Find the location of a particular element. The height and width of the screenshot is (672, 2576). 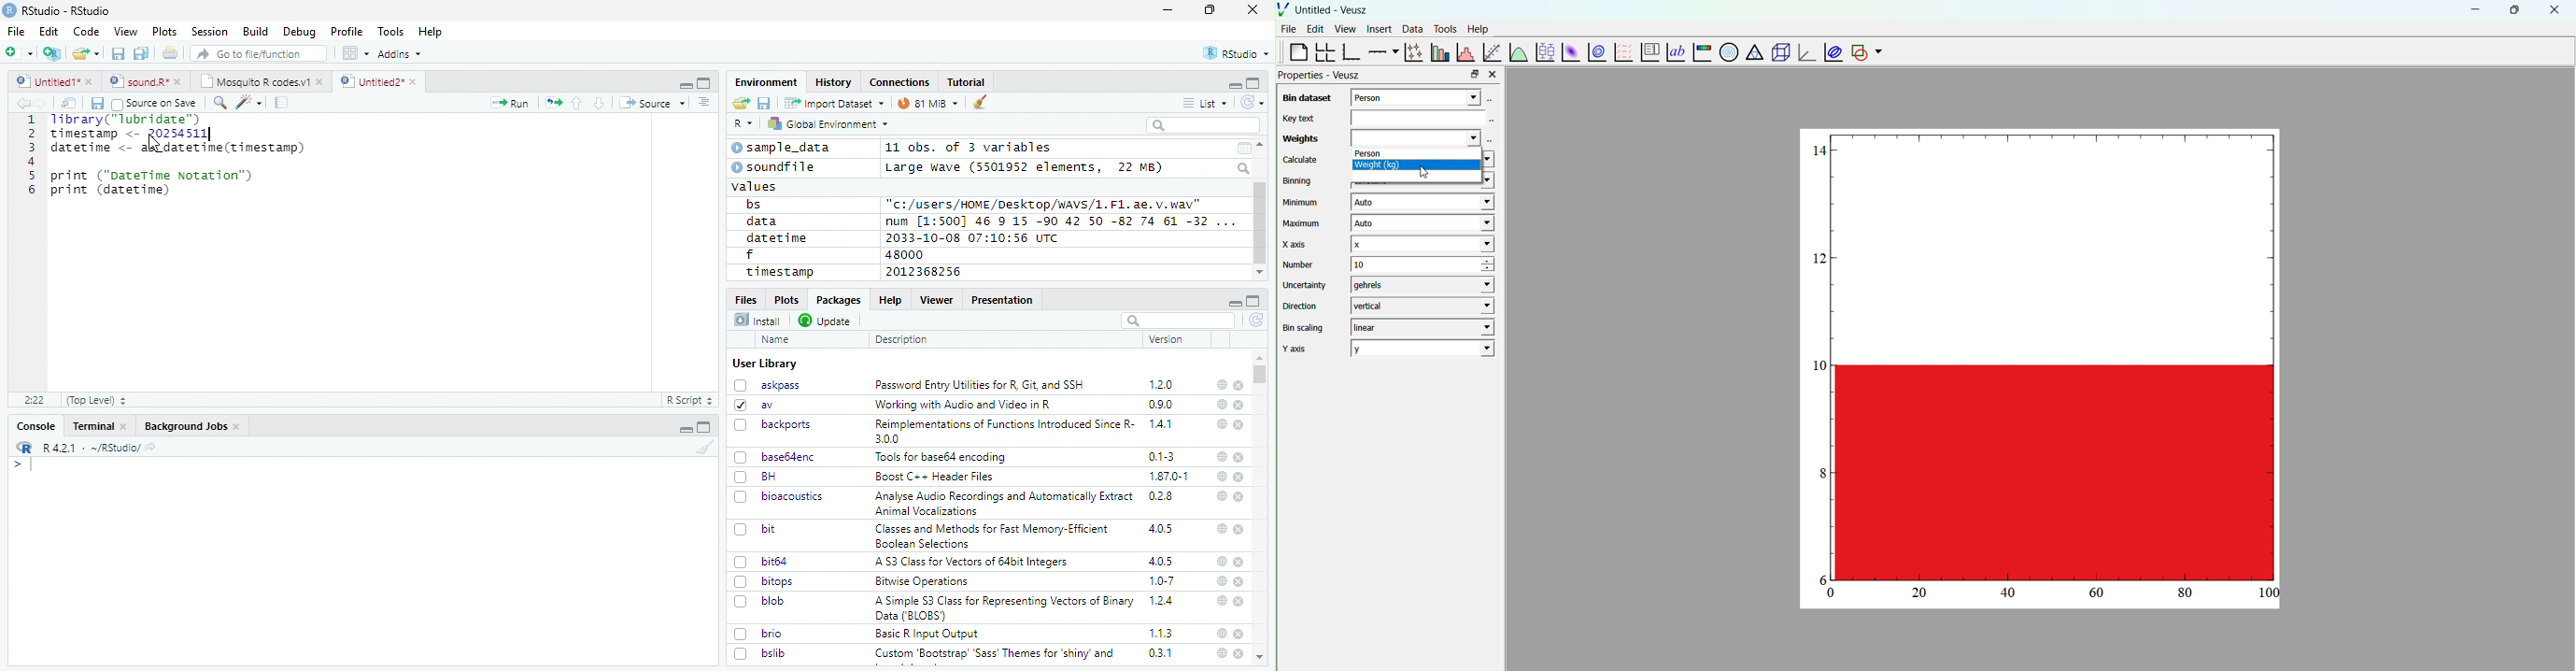

Connections is located at coordinates (899, 82).